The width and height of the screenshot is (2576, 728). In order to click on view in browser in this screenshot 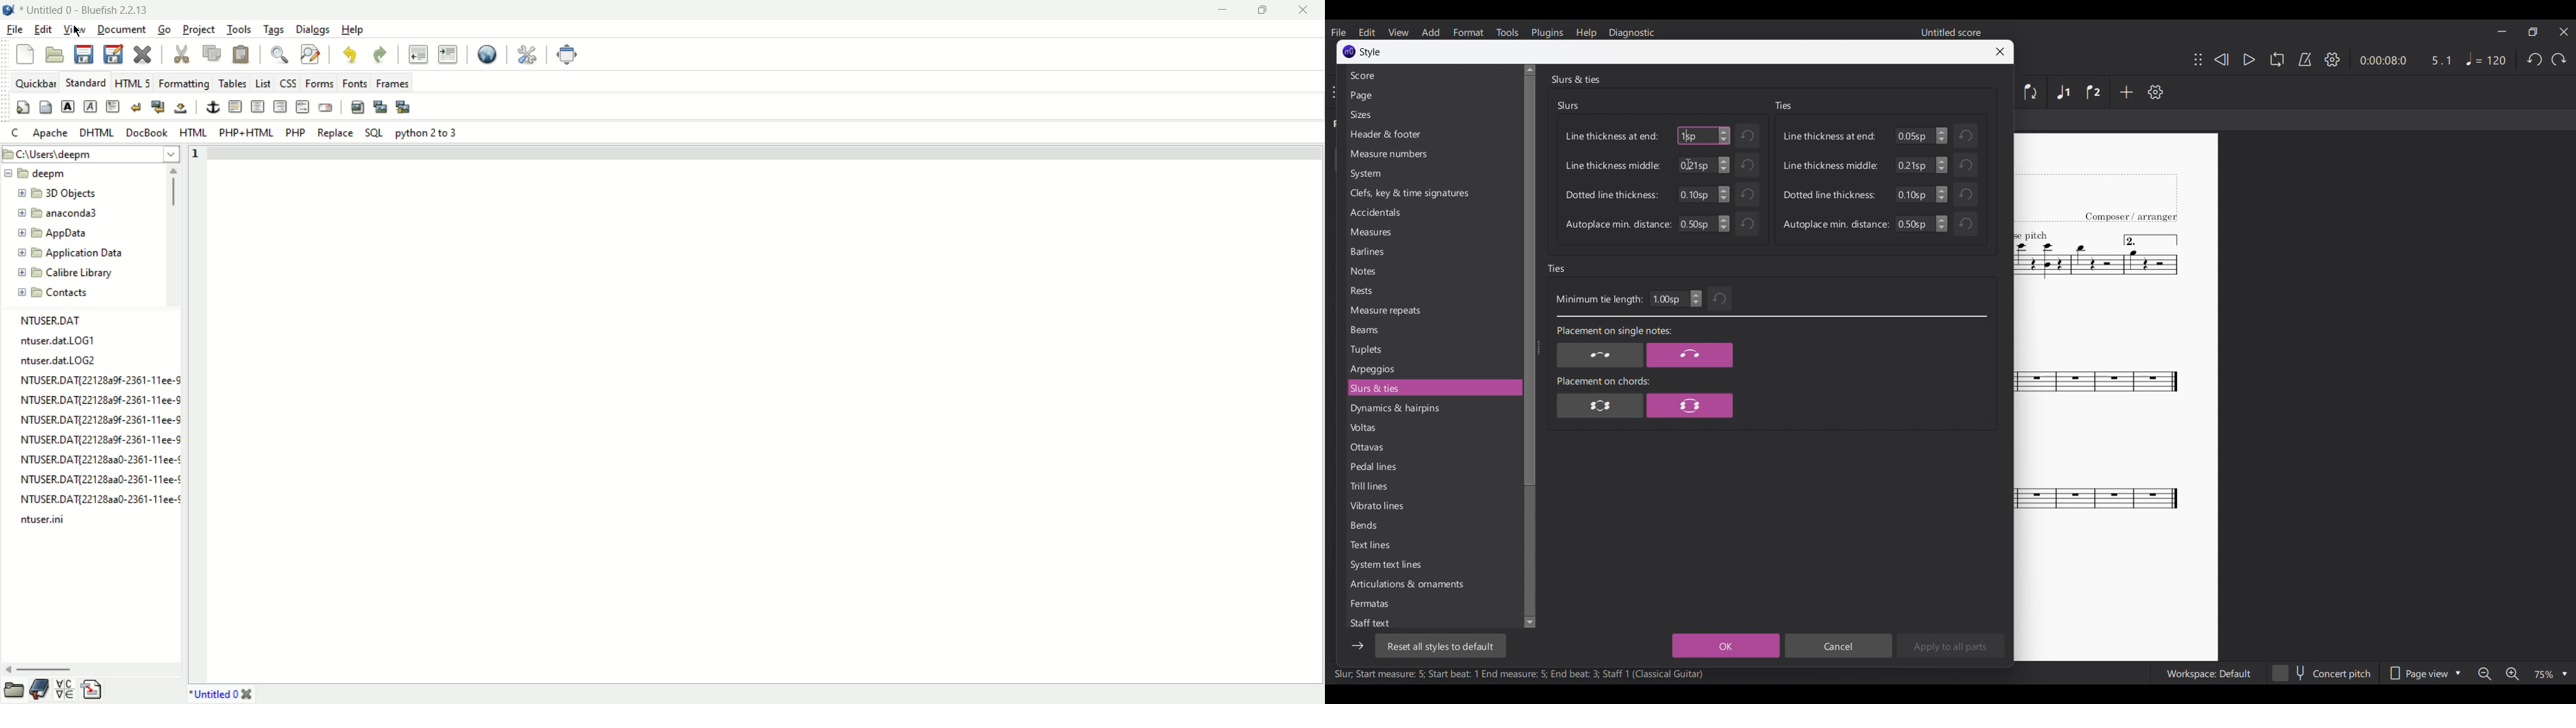, I will do `click(486, 54)`.